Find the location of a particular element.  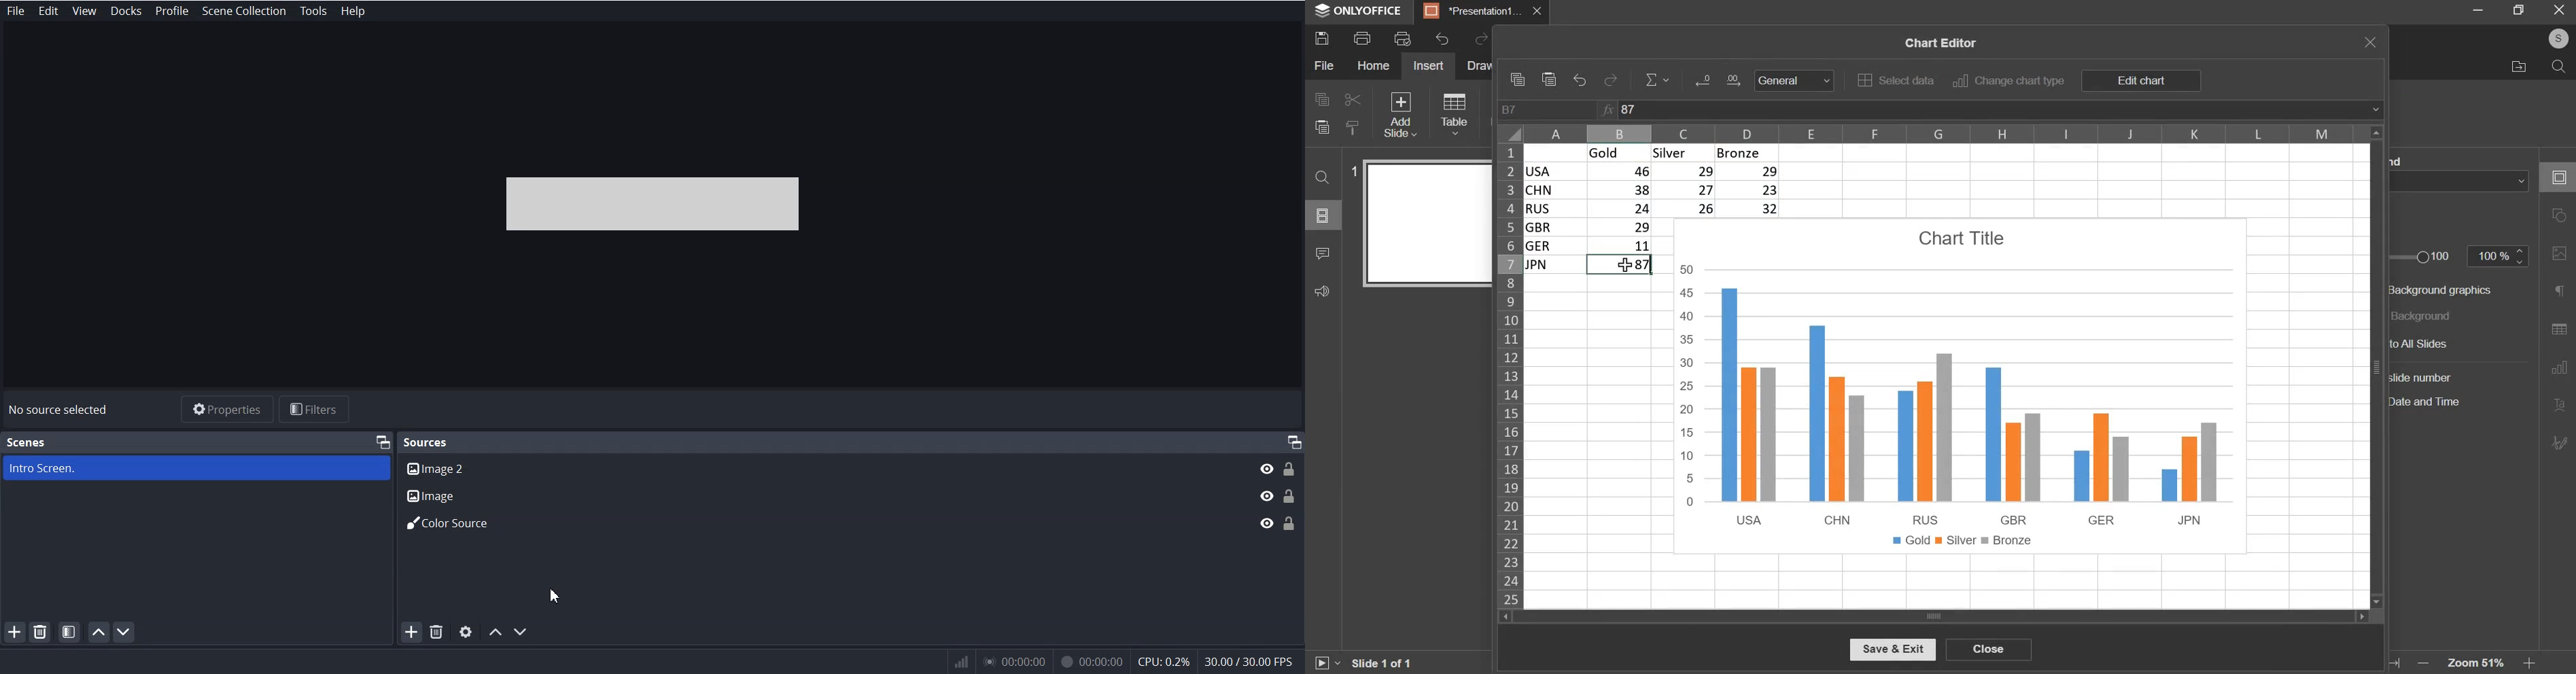

opacity is located at coordinates (2500, 257).